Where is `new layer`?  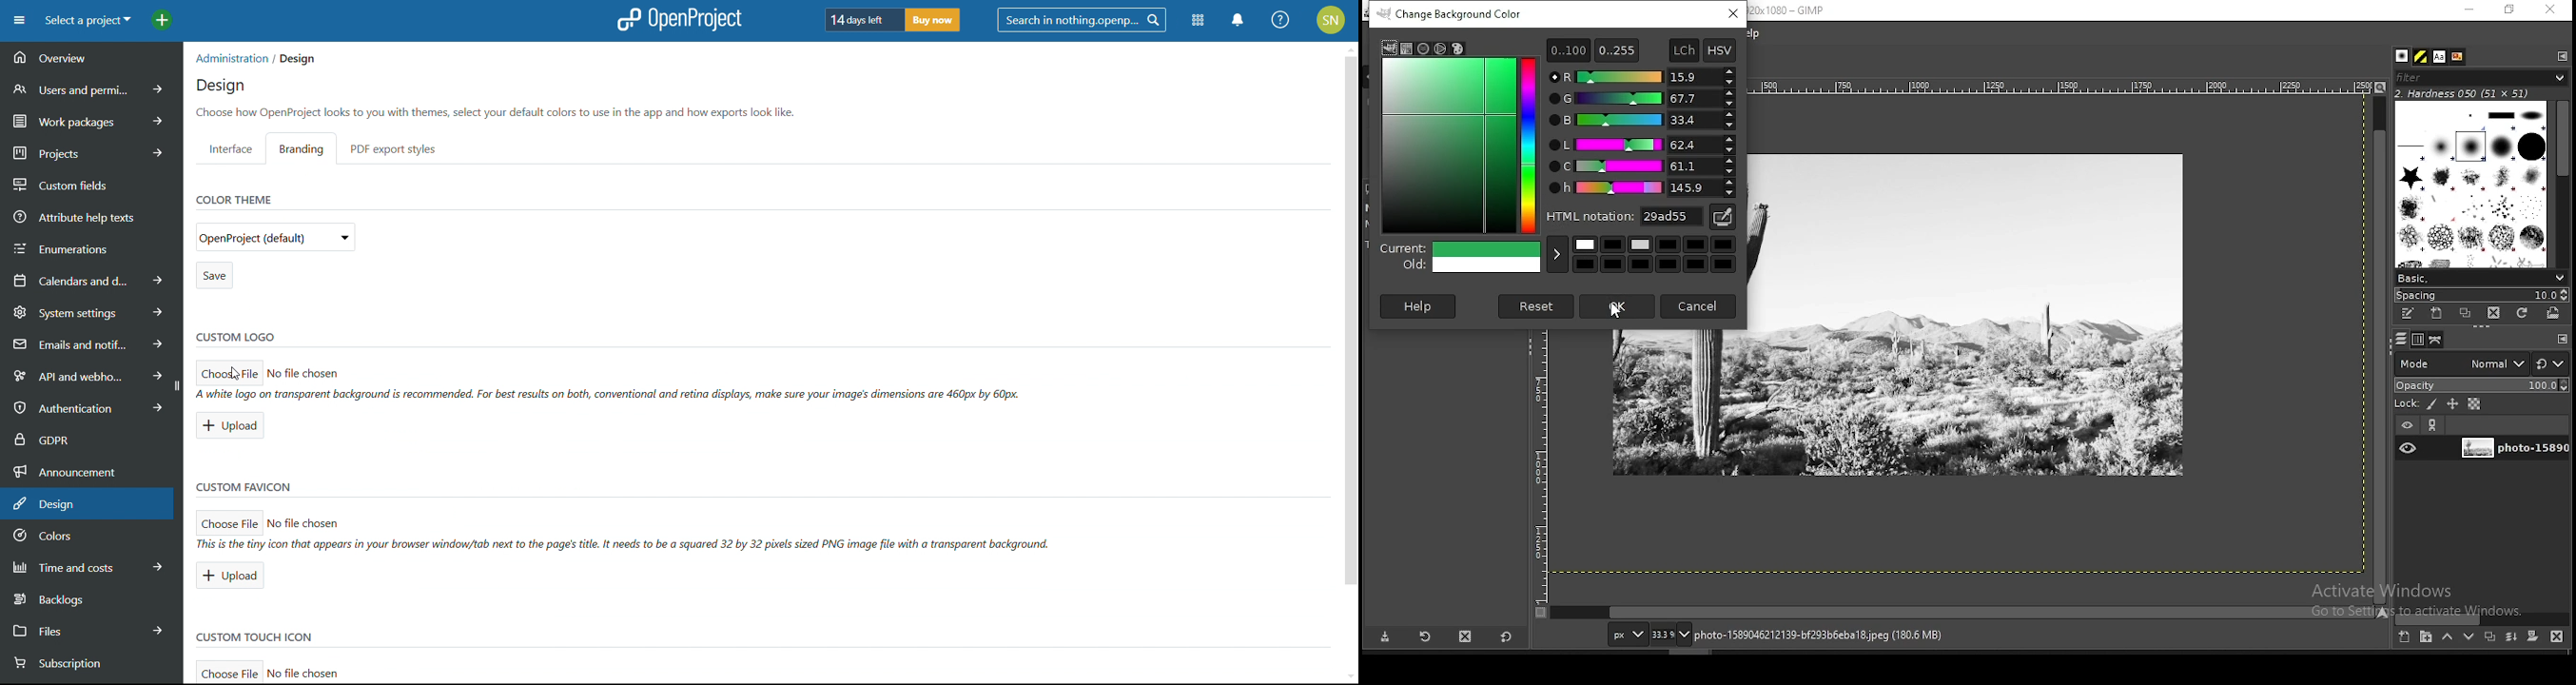
new layer is located at coordinates (2406, 638).